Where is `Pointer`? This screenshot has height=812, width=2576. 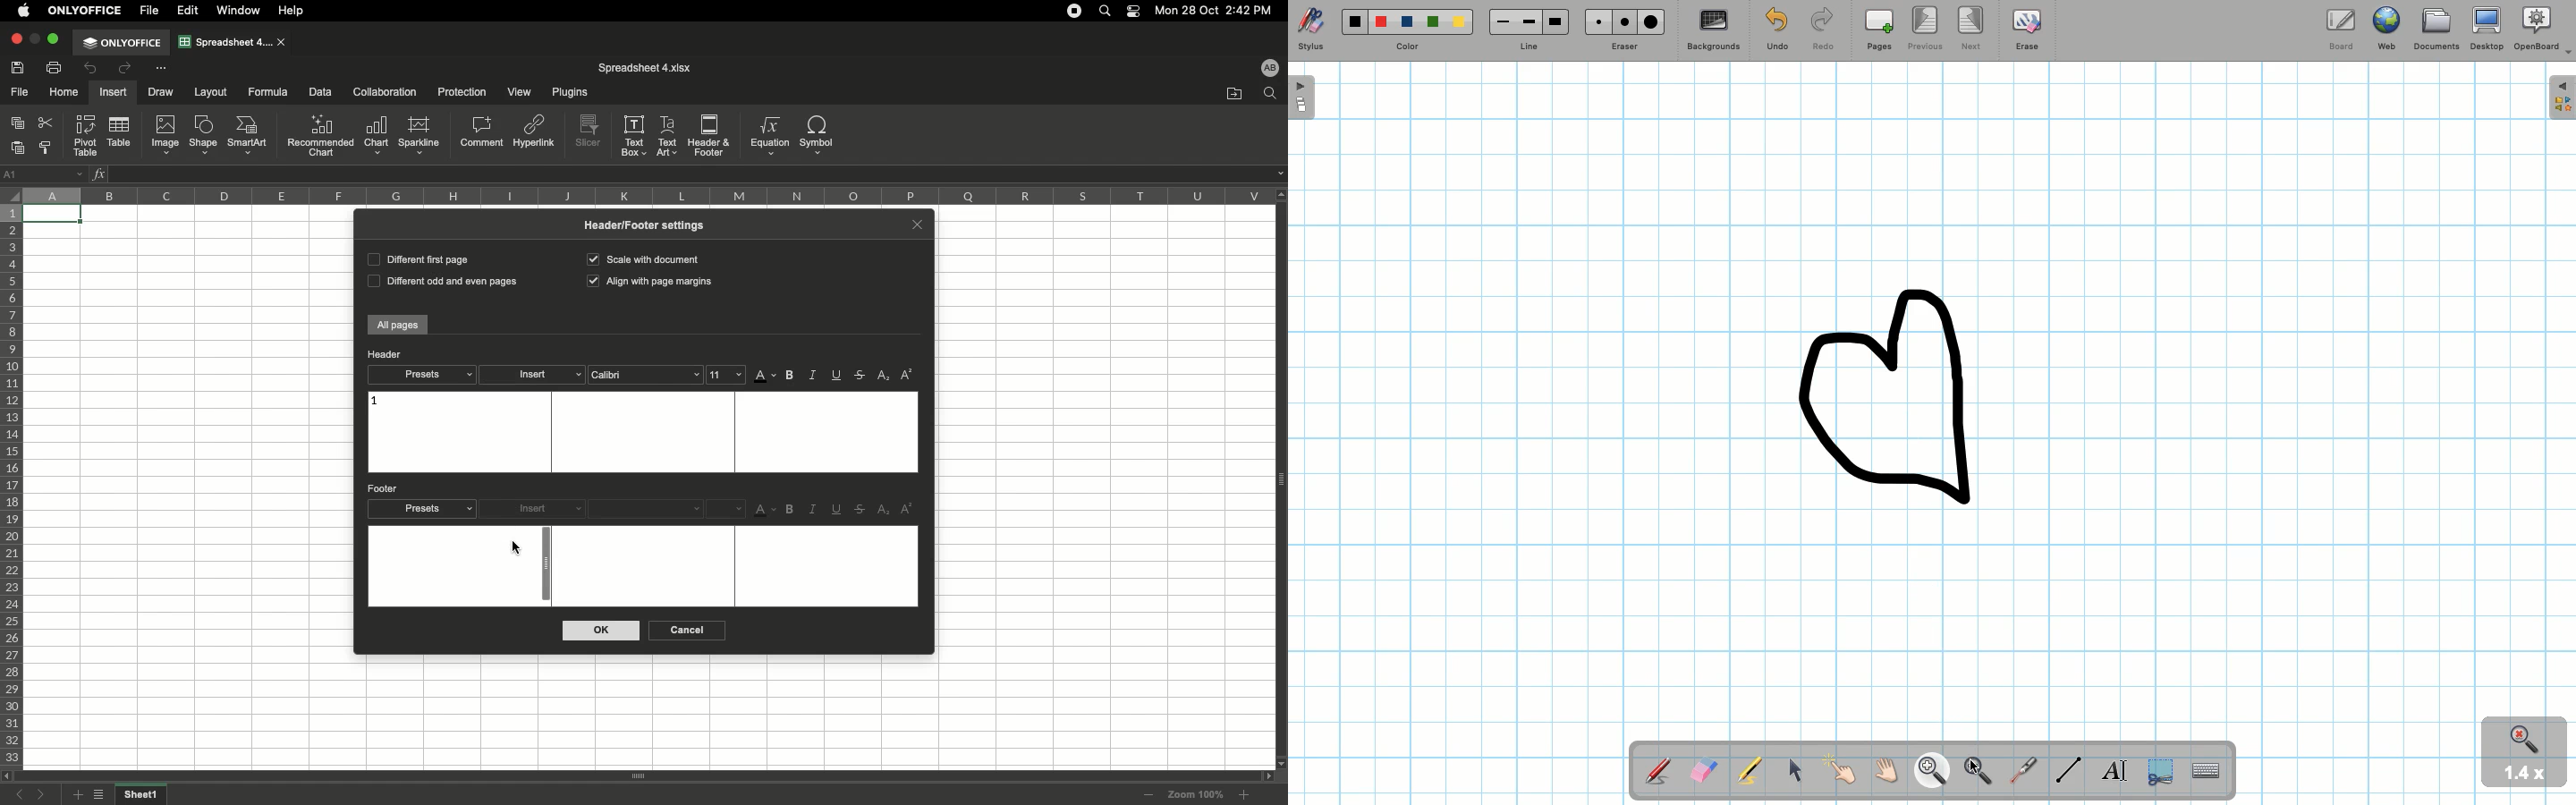
Pointer is located at coordinates (1843, 770).